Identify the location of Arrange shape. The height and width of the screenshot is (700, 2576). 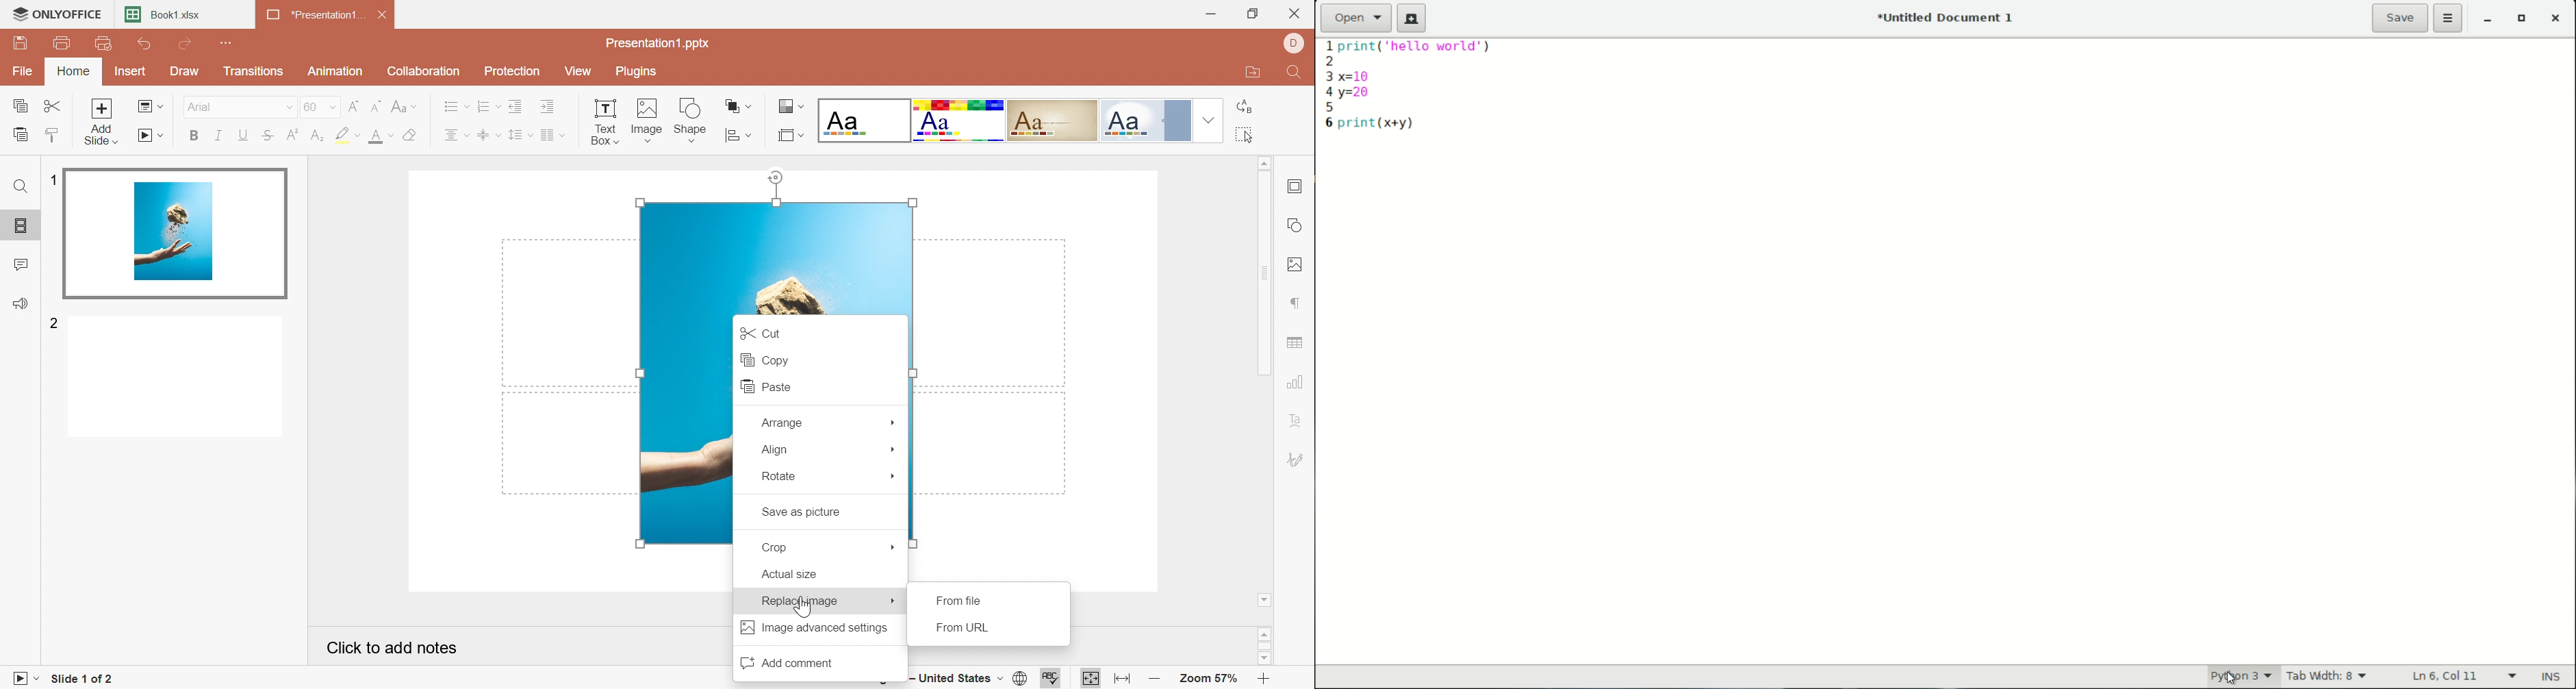
(739, 132).